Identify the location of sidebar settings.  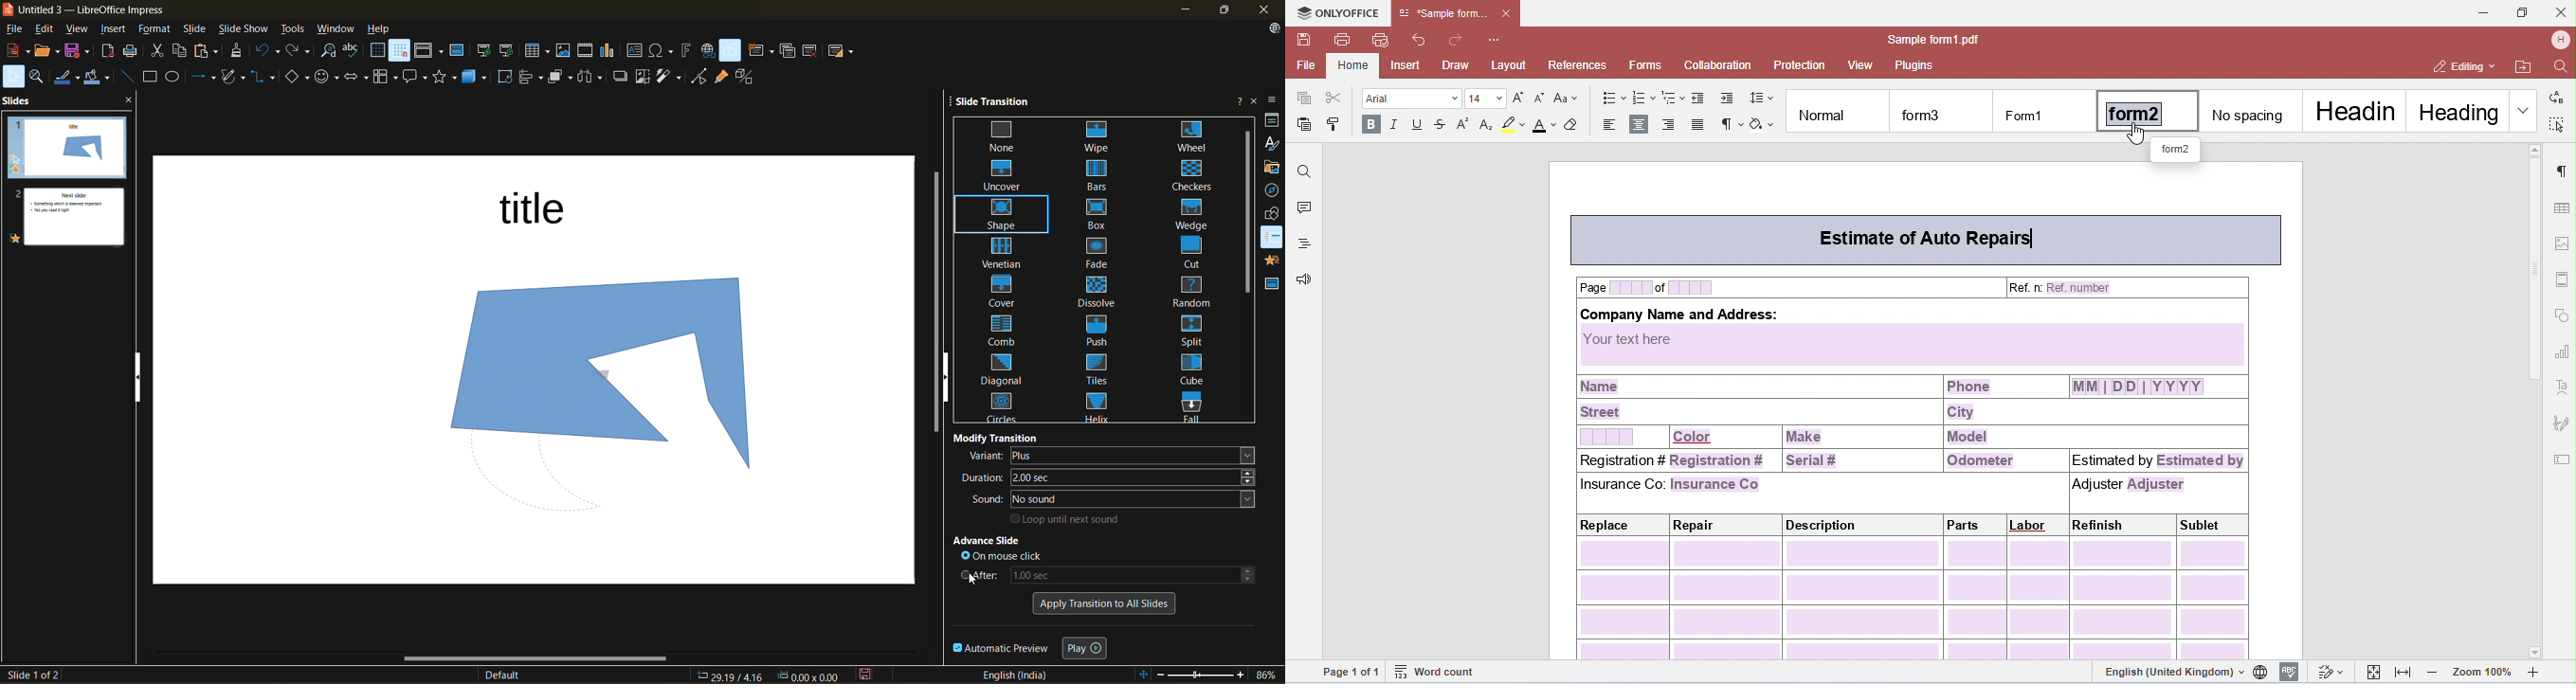
(1274, 99).